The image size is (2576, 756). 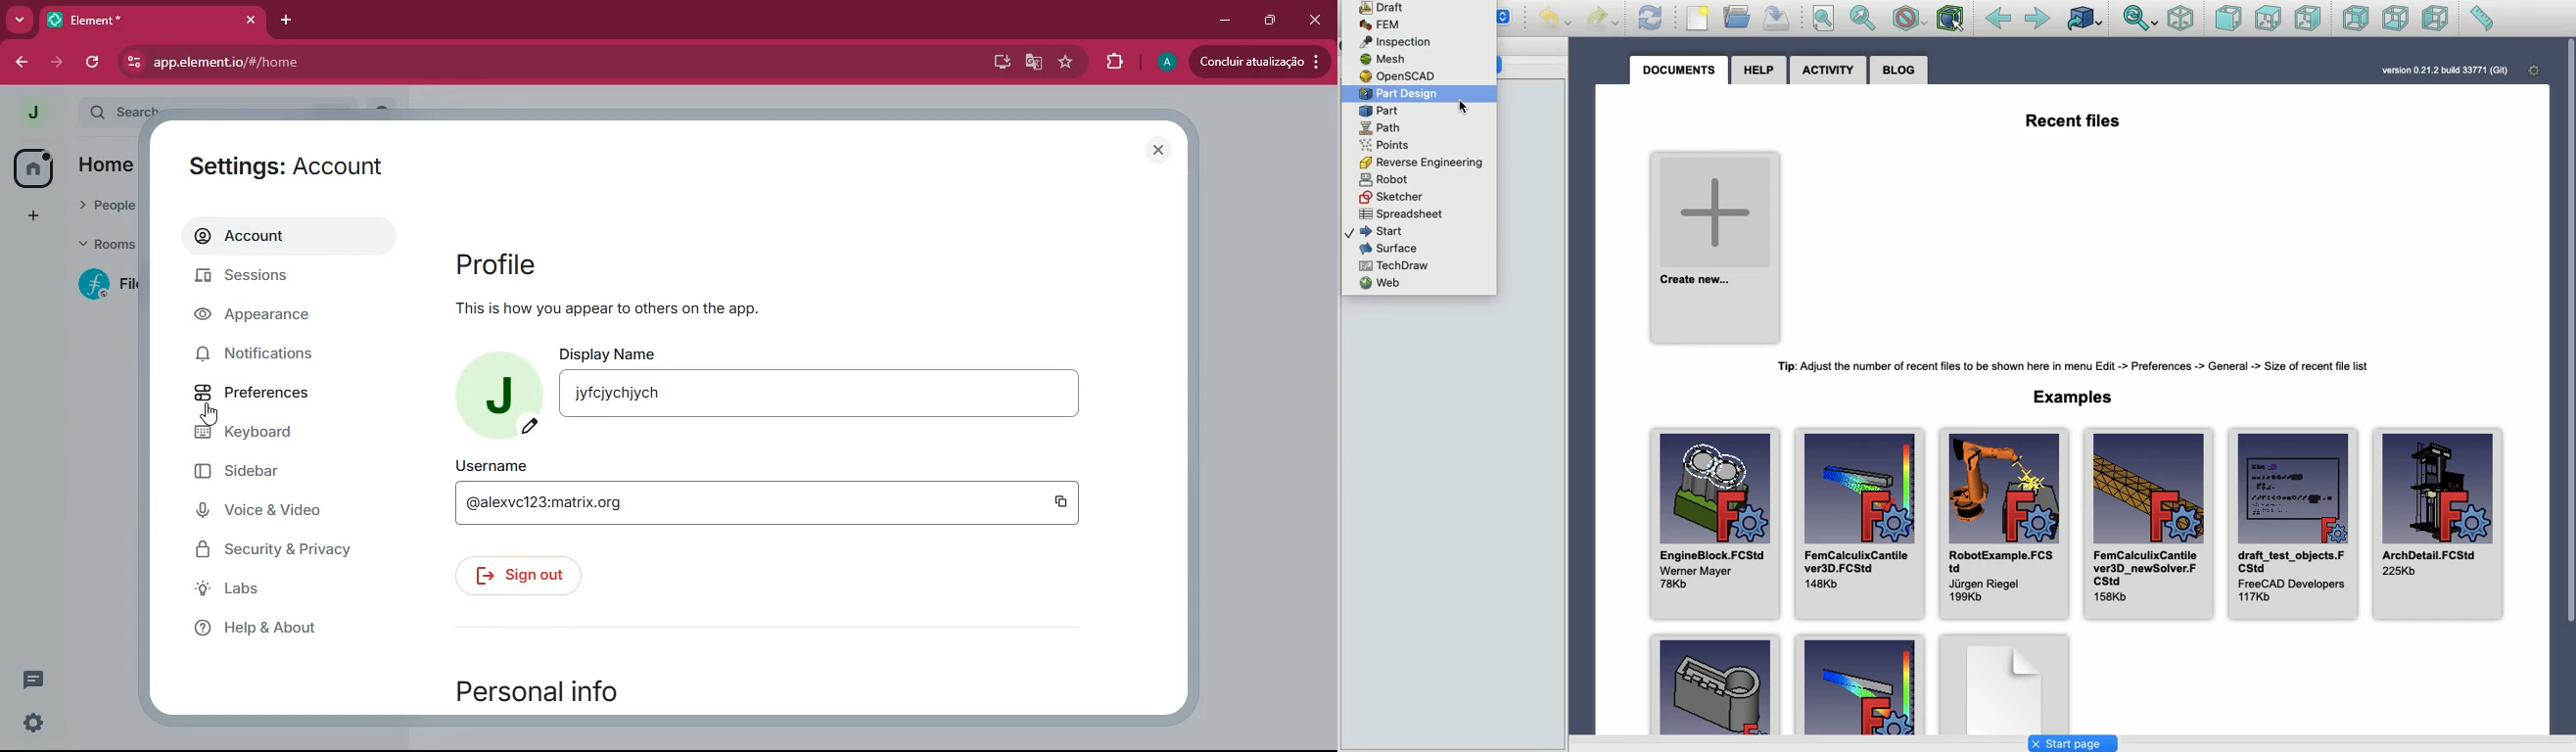 I want to click on labs, so click(x=282, y=590).